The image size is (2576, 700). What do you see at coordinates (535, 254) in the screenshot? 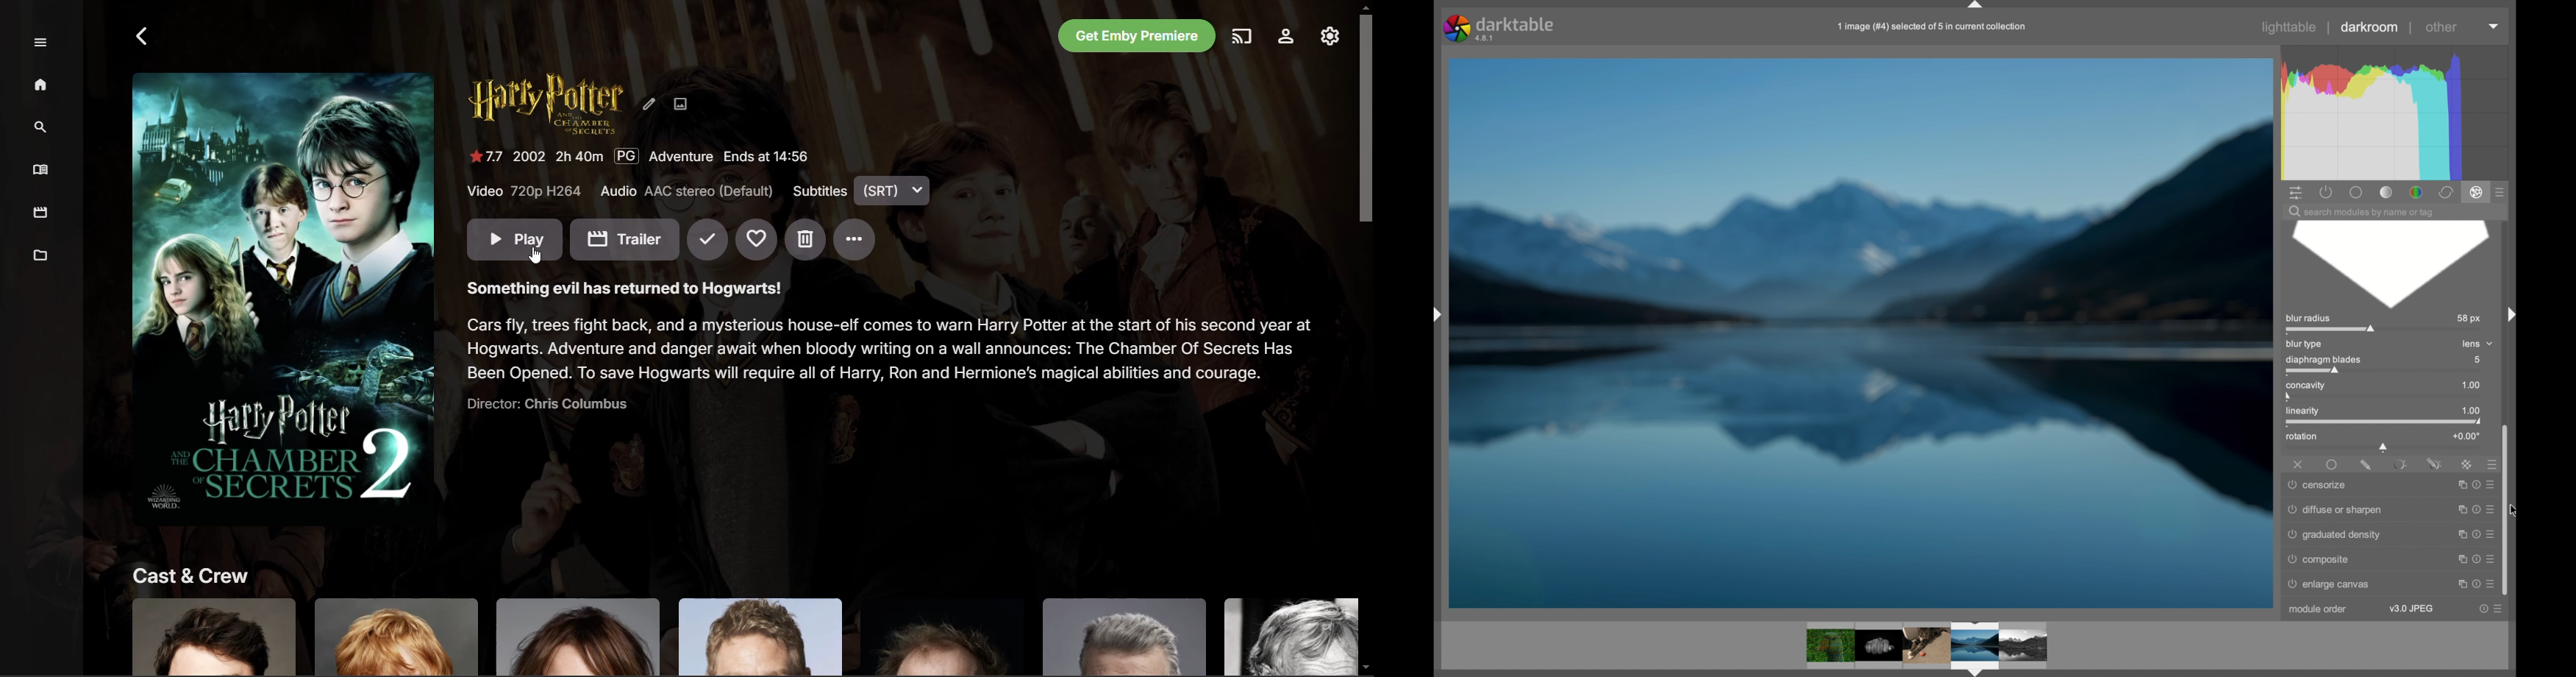
I see `cursor` at bounding box center [535, 254].